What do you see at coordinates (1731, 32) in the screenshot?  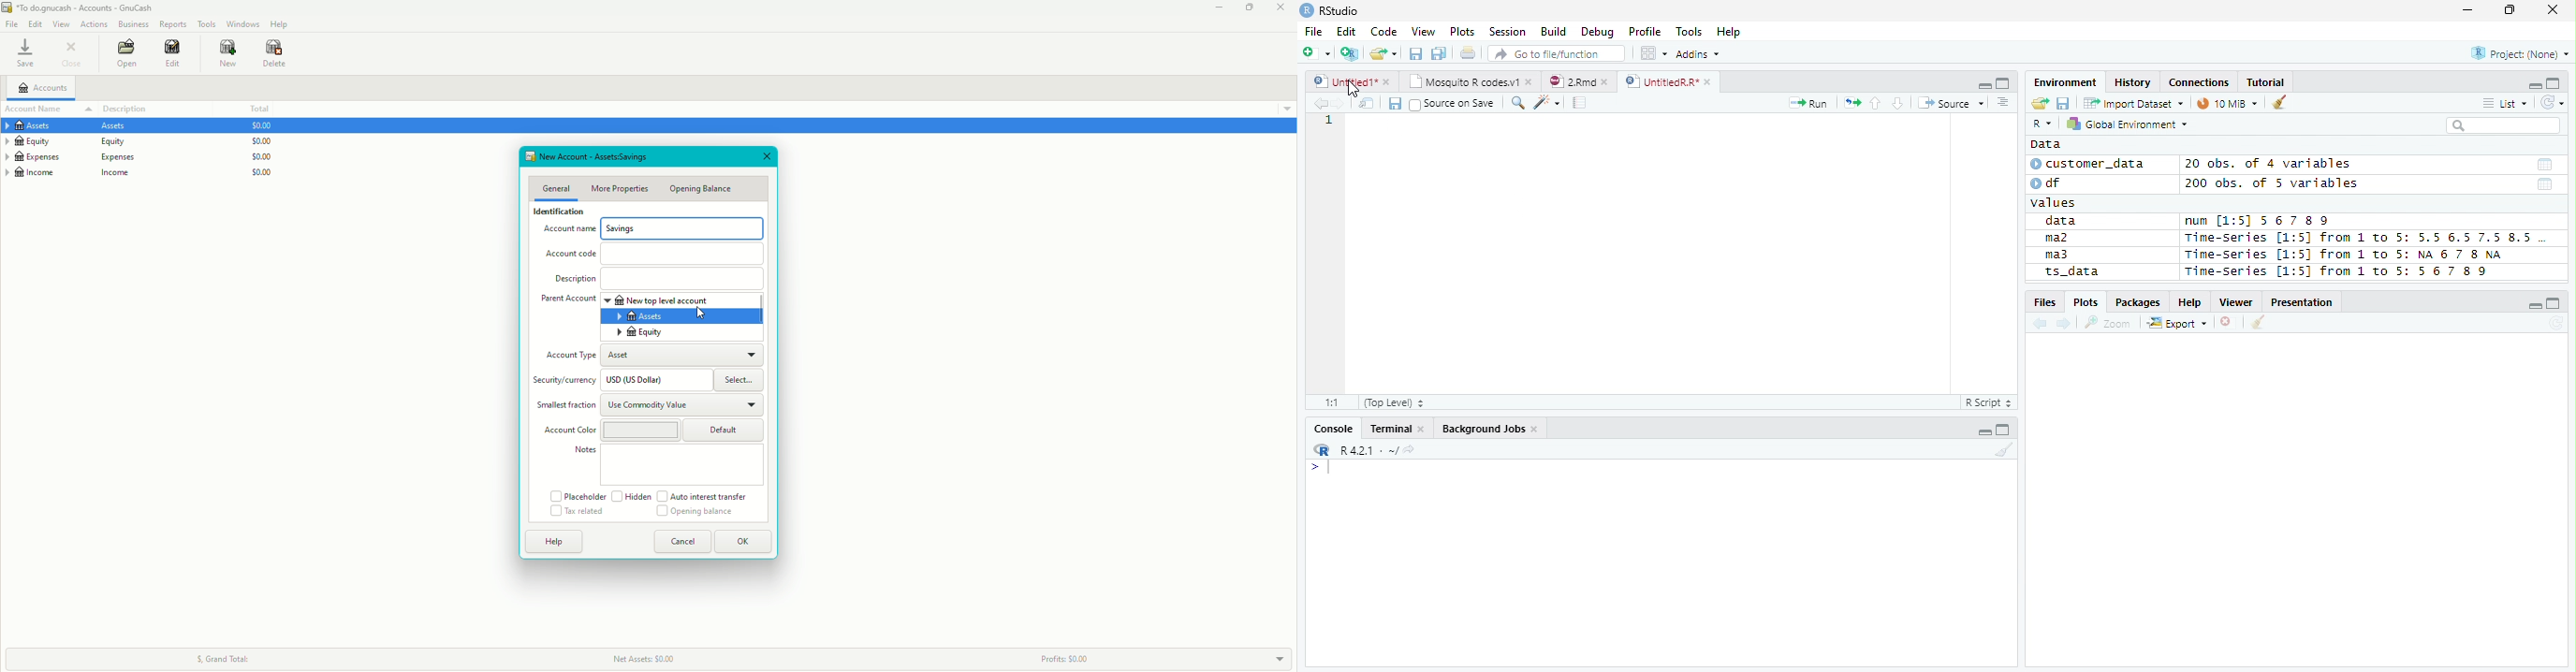 I see `Help` at bounding box center [1731, 32].